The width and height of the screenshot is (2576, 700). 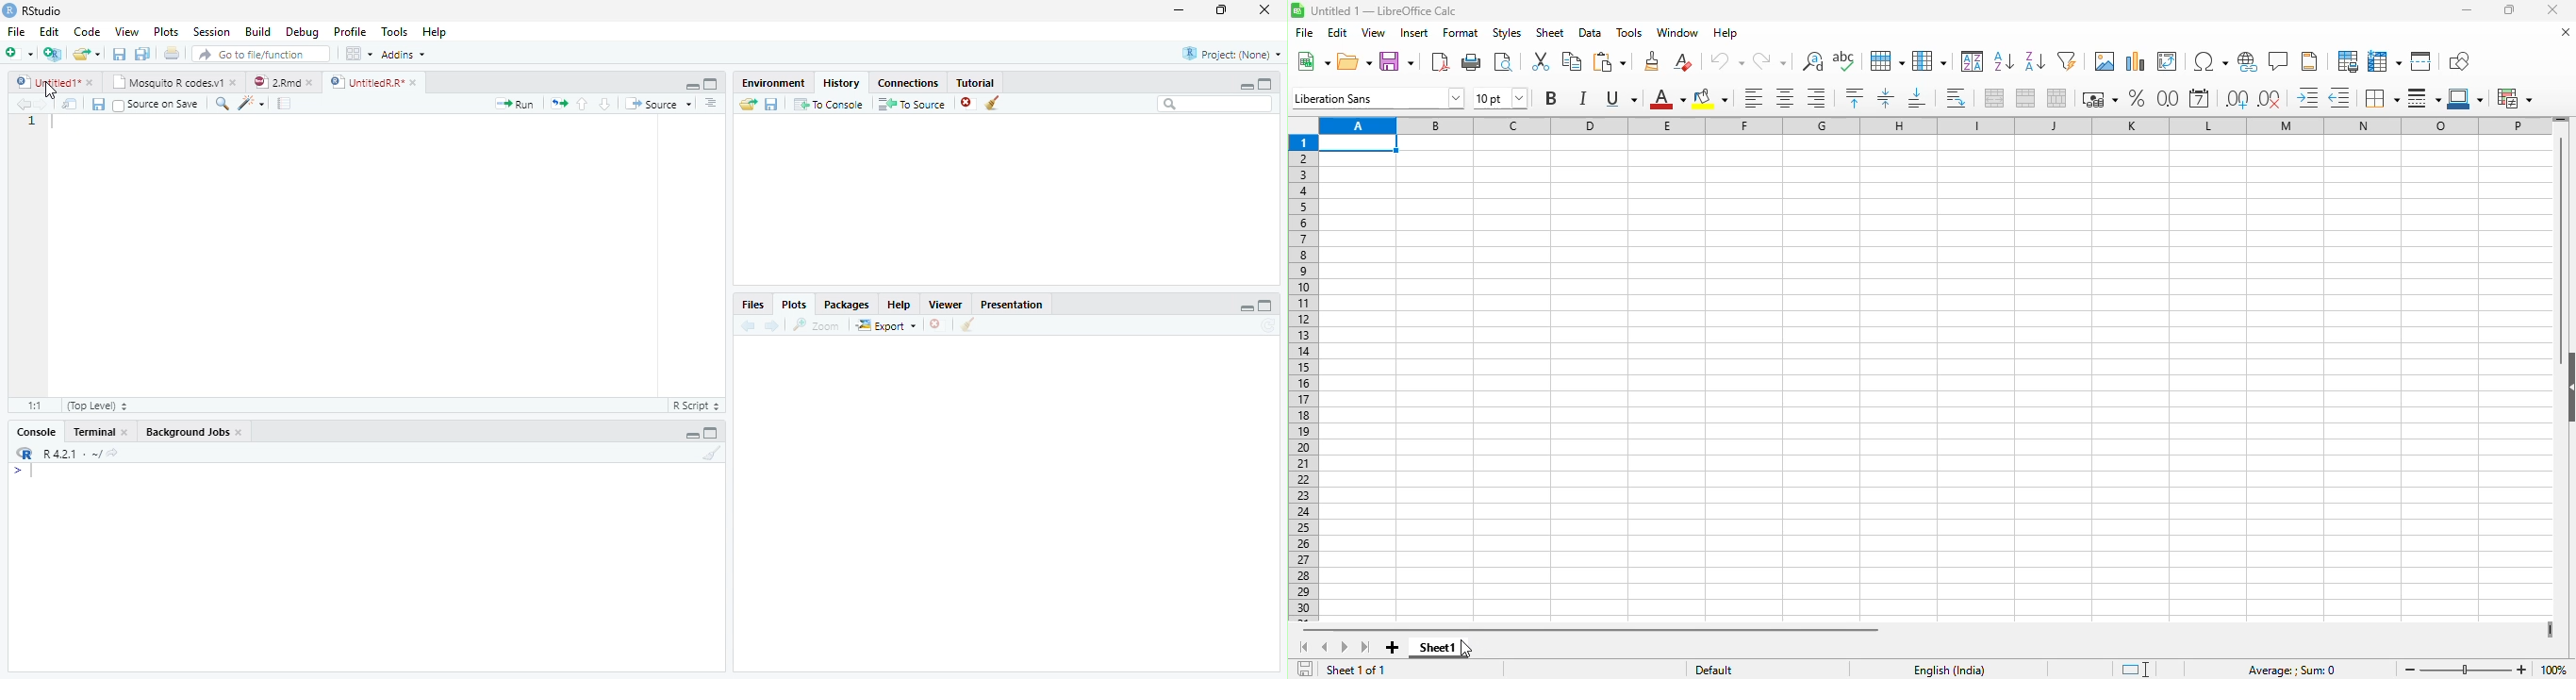 I want to click on sort, so click(x=1973, y=61).